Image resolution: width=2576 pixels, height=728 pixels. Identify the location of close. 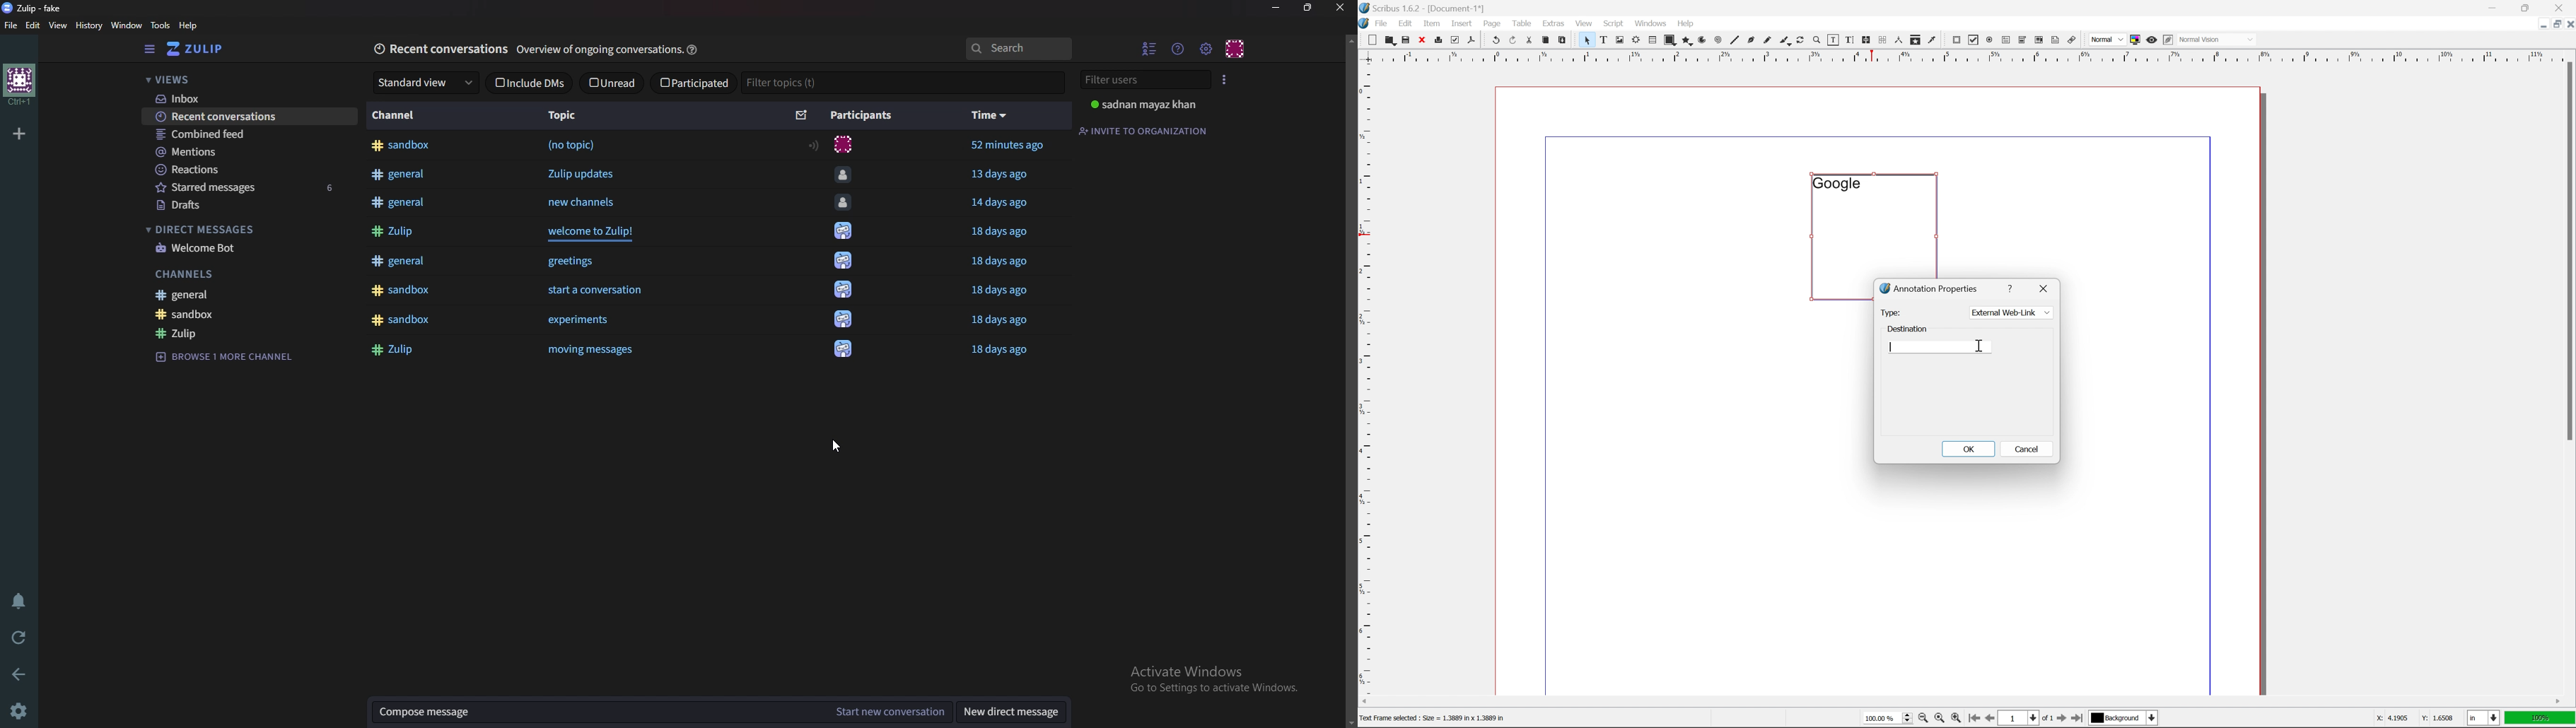
(1339, 8).